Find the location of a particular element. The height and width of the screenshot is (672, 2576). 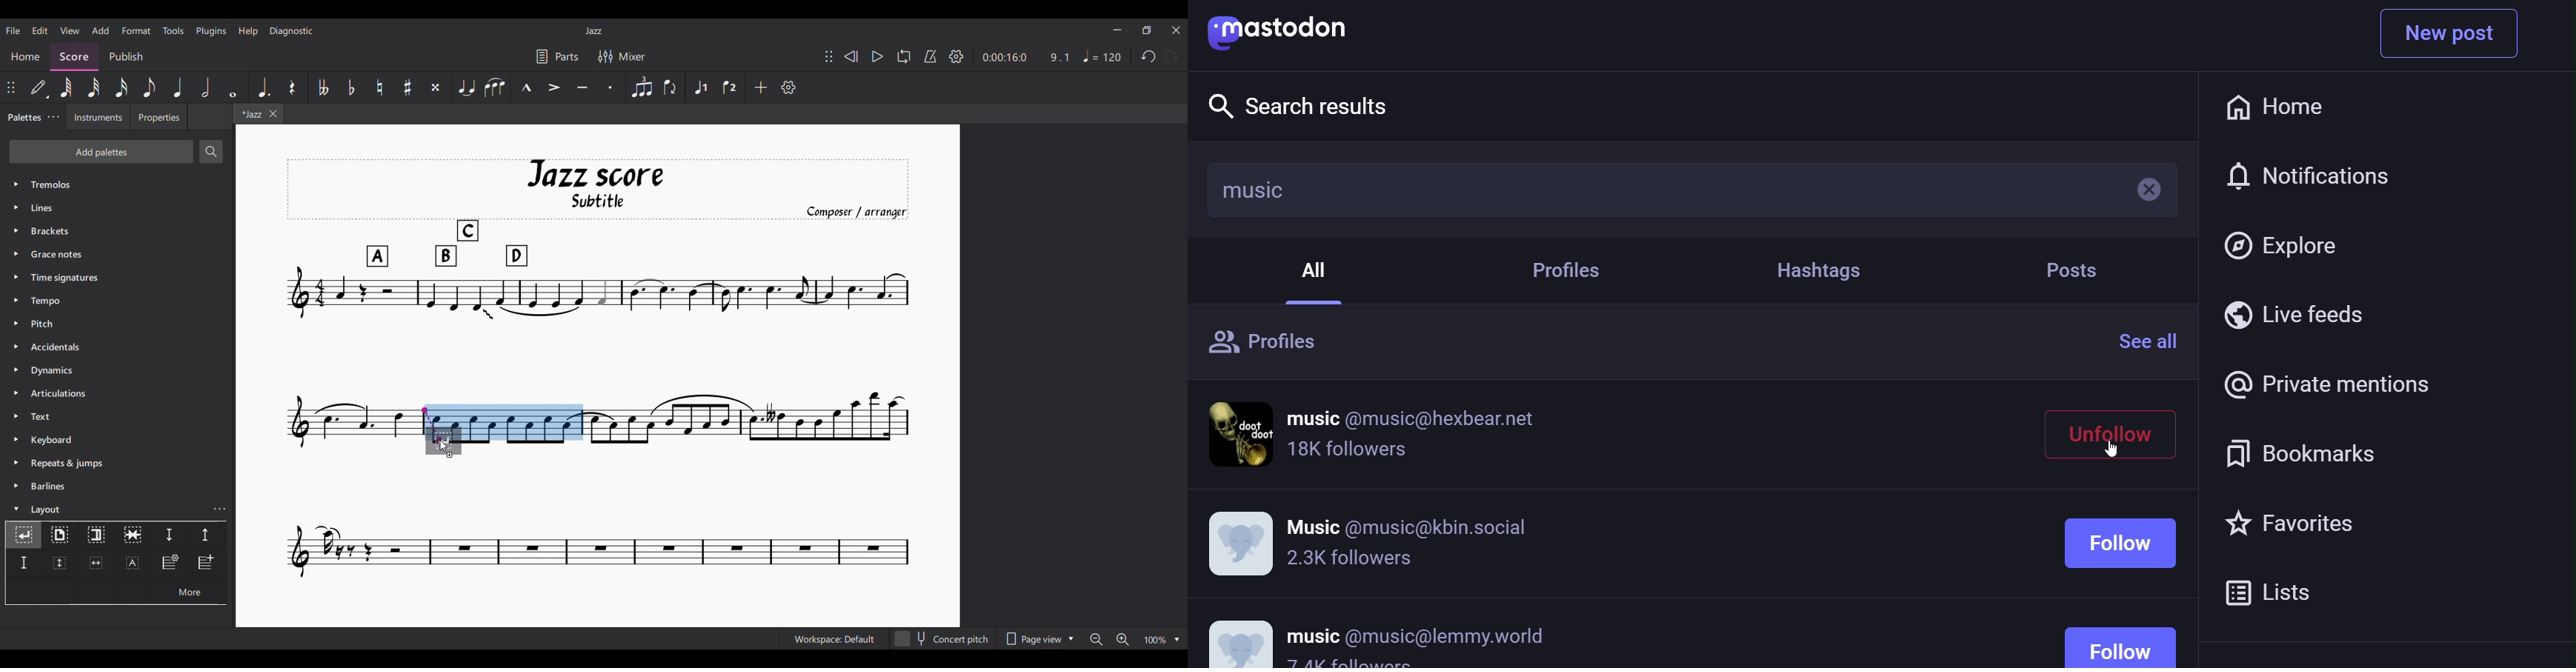

Slur is located at coordinates (494, 87).